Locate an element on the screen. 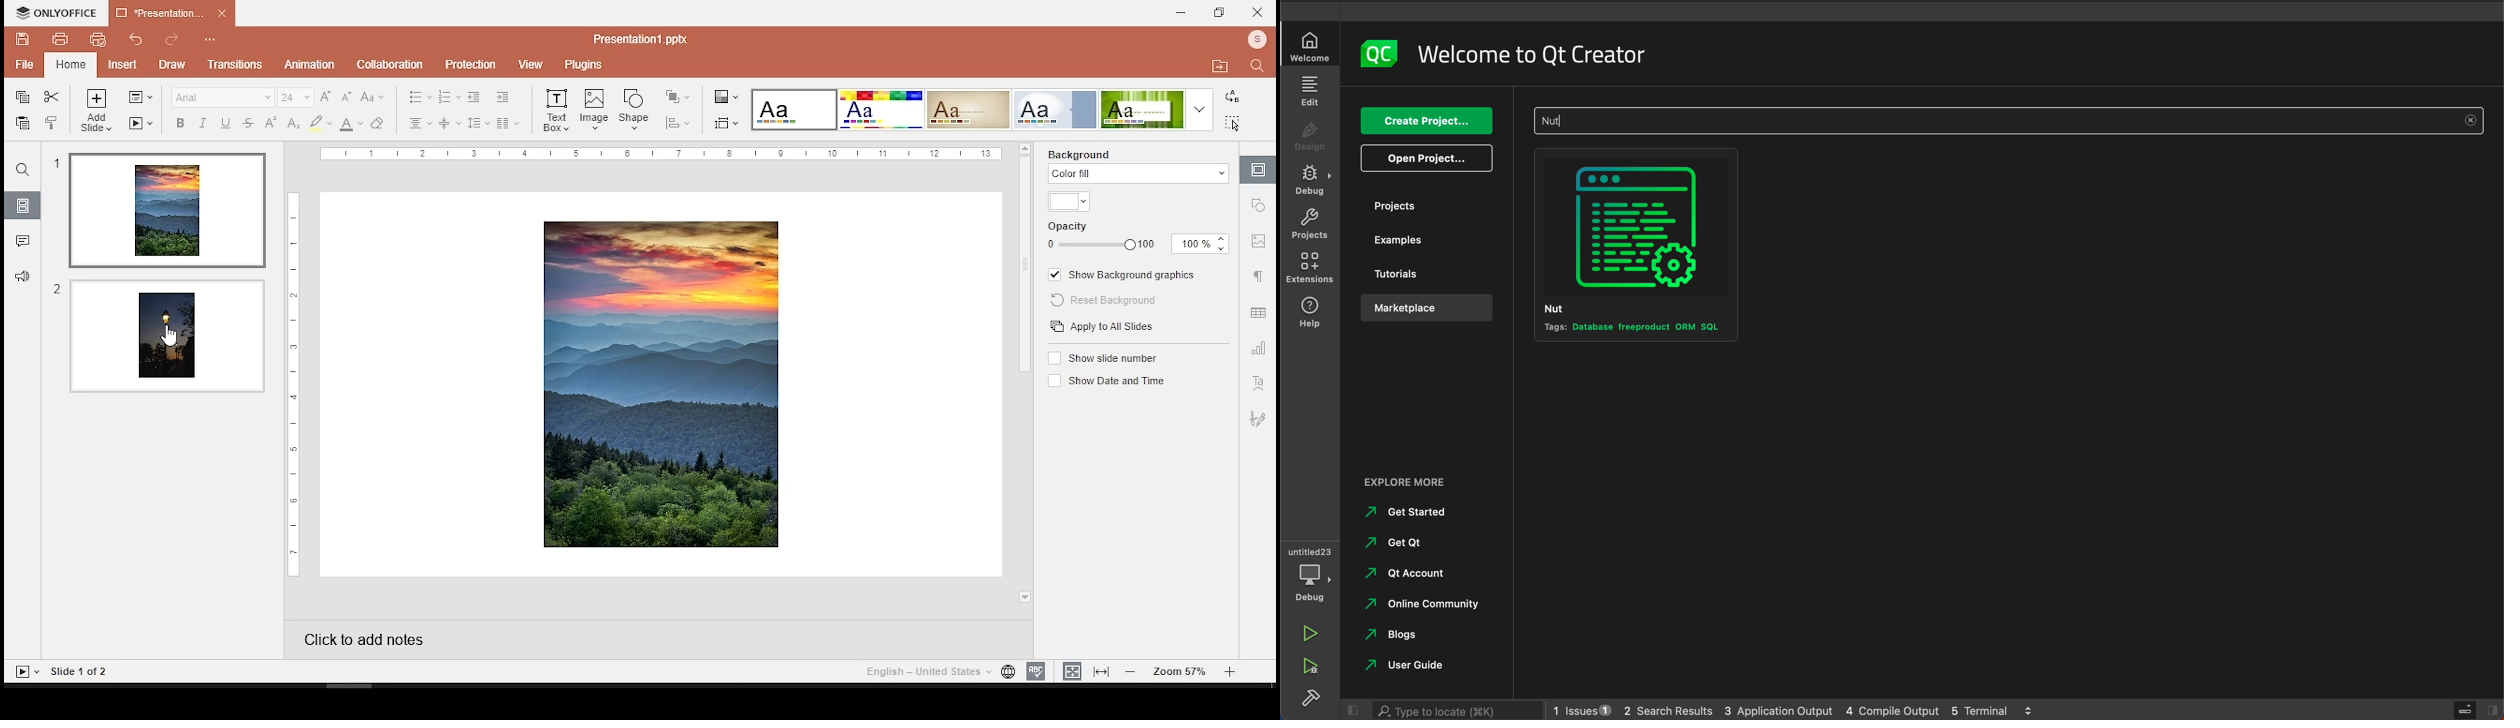 This screenshot has width=2520, height=728. strikethrough is located at coordinates (248, 124).